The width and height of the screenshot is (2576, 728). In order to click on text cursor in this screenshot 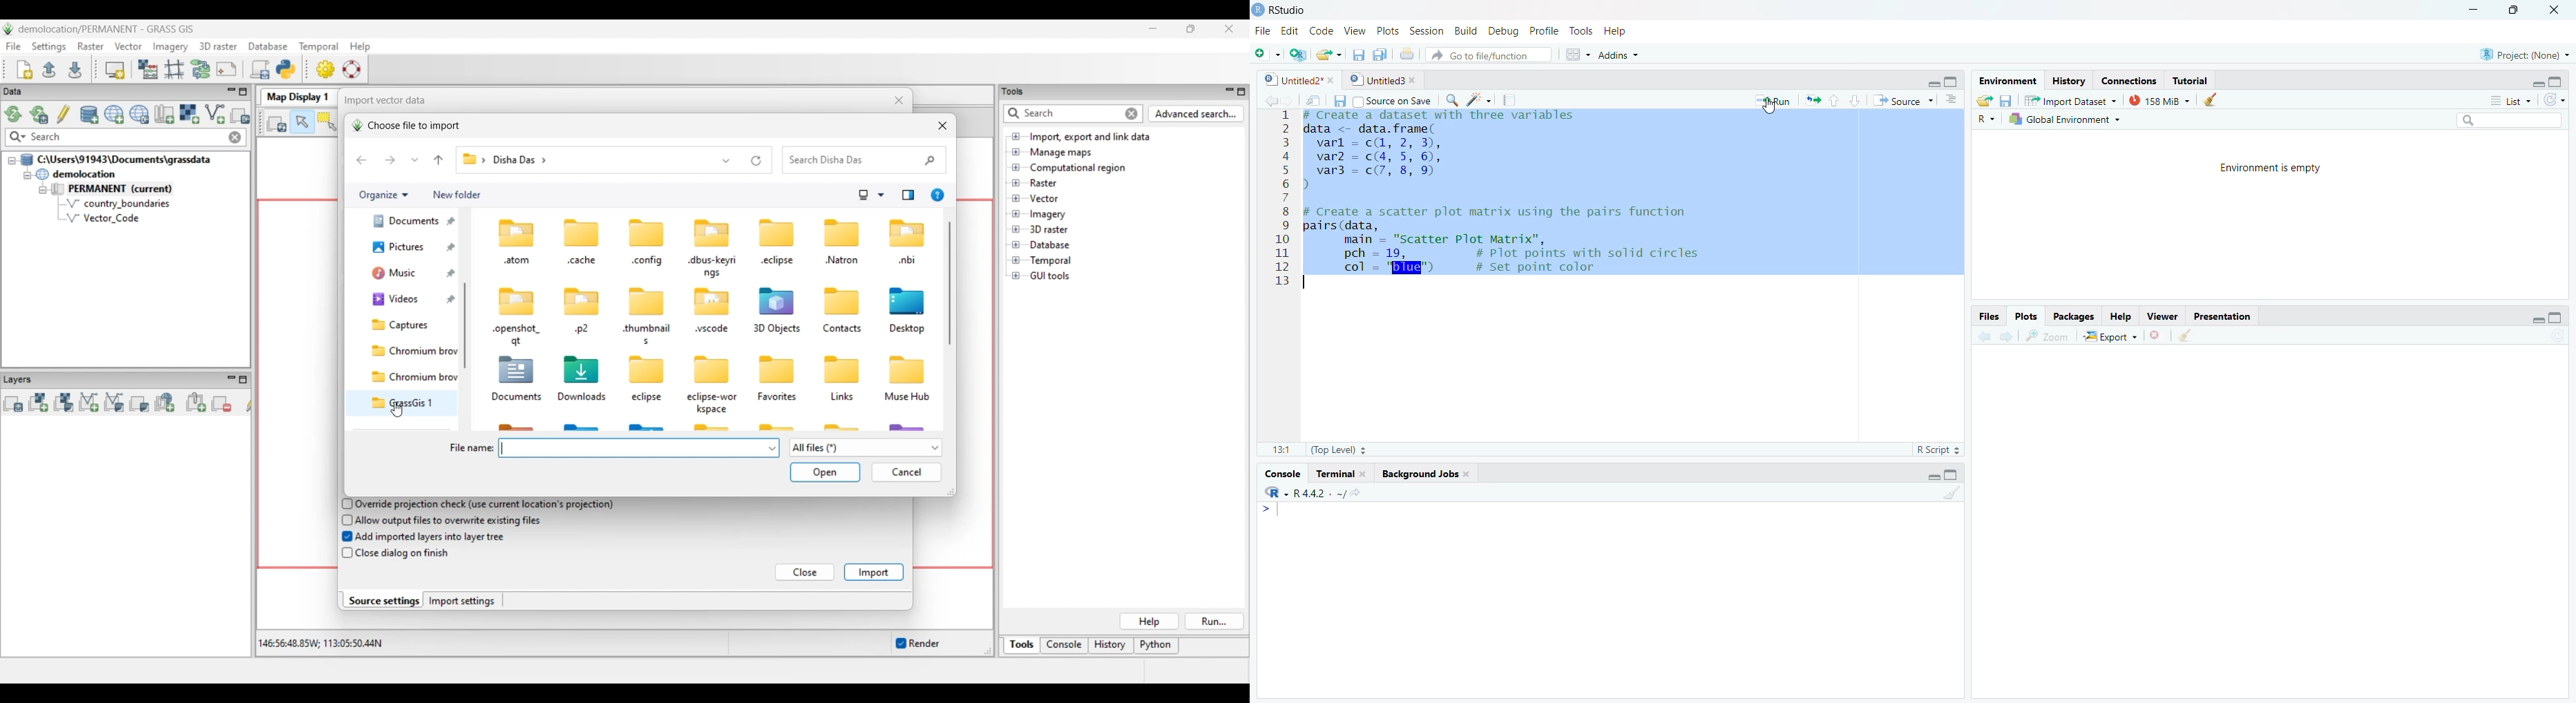, I will do `click(1493, 406)`.